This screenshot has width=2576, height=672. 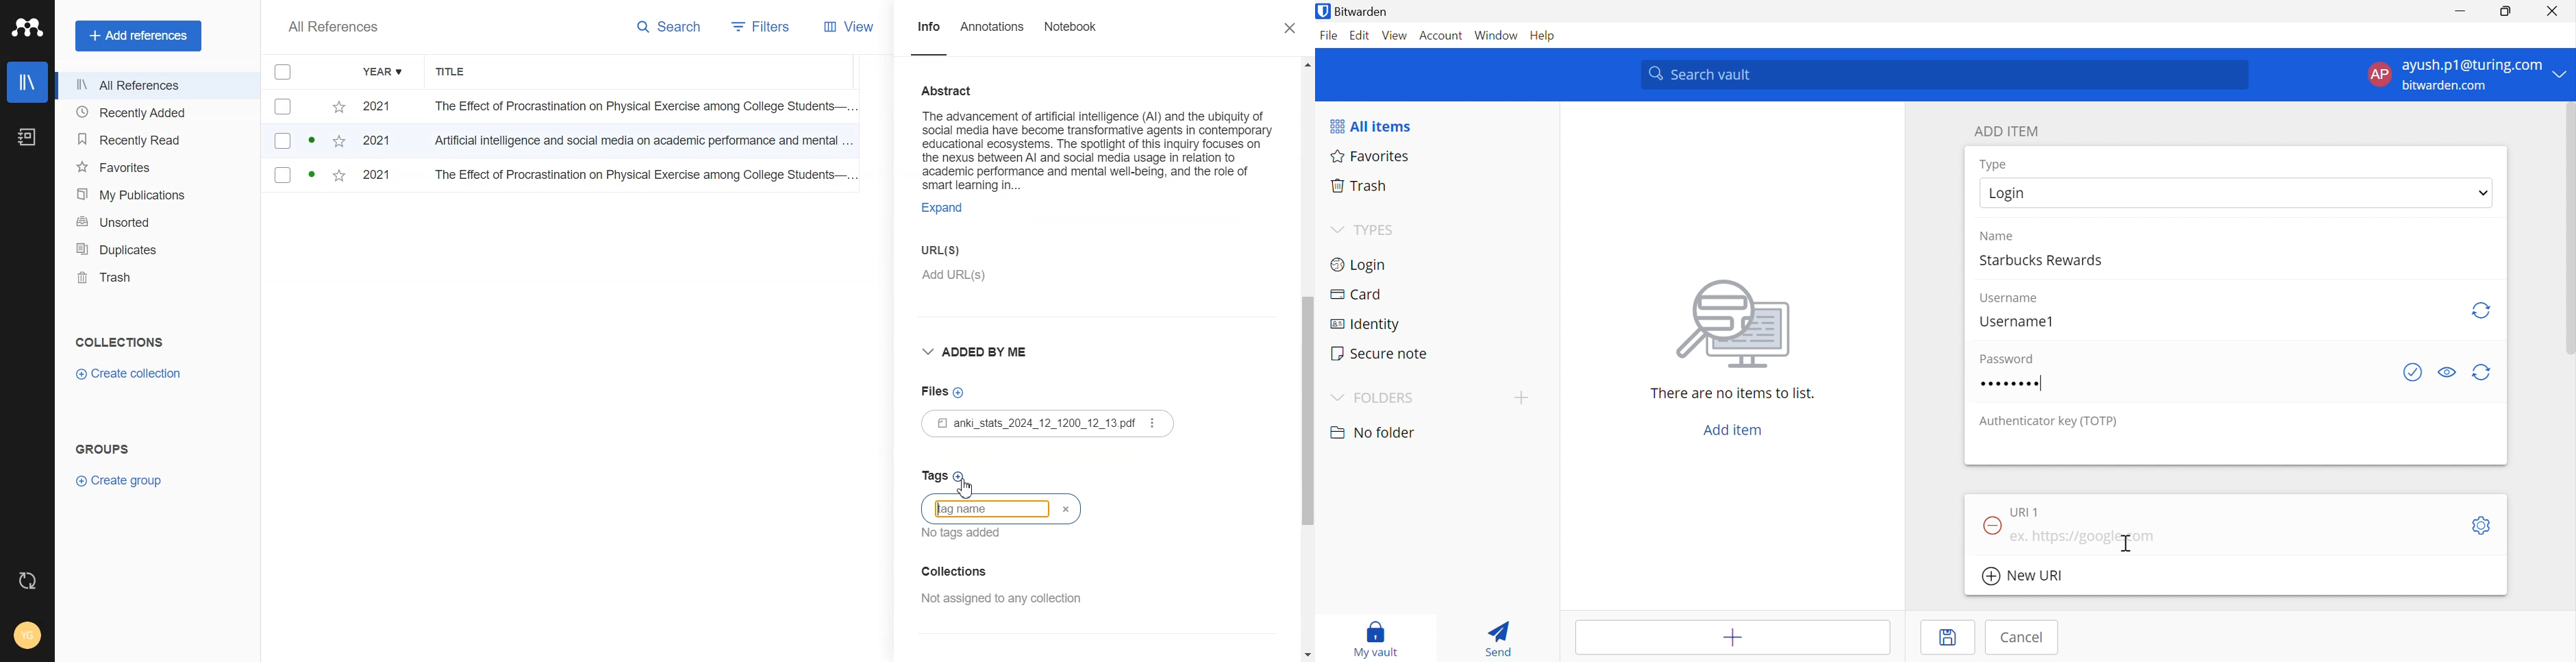 I want to click on New URI, so click(x=2023, y=578).